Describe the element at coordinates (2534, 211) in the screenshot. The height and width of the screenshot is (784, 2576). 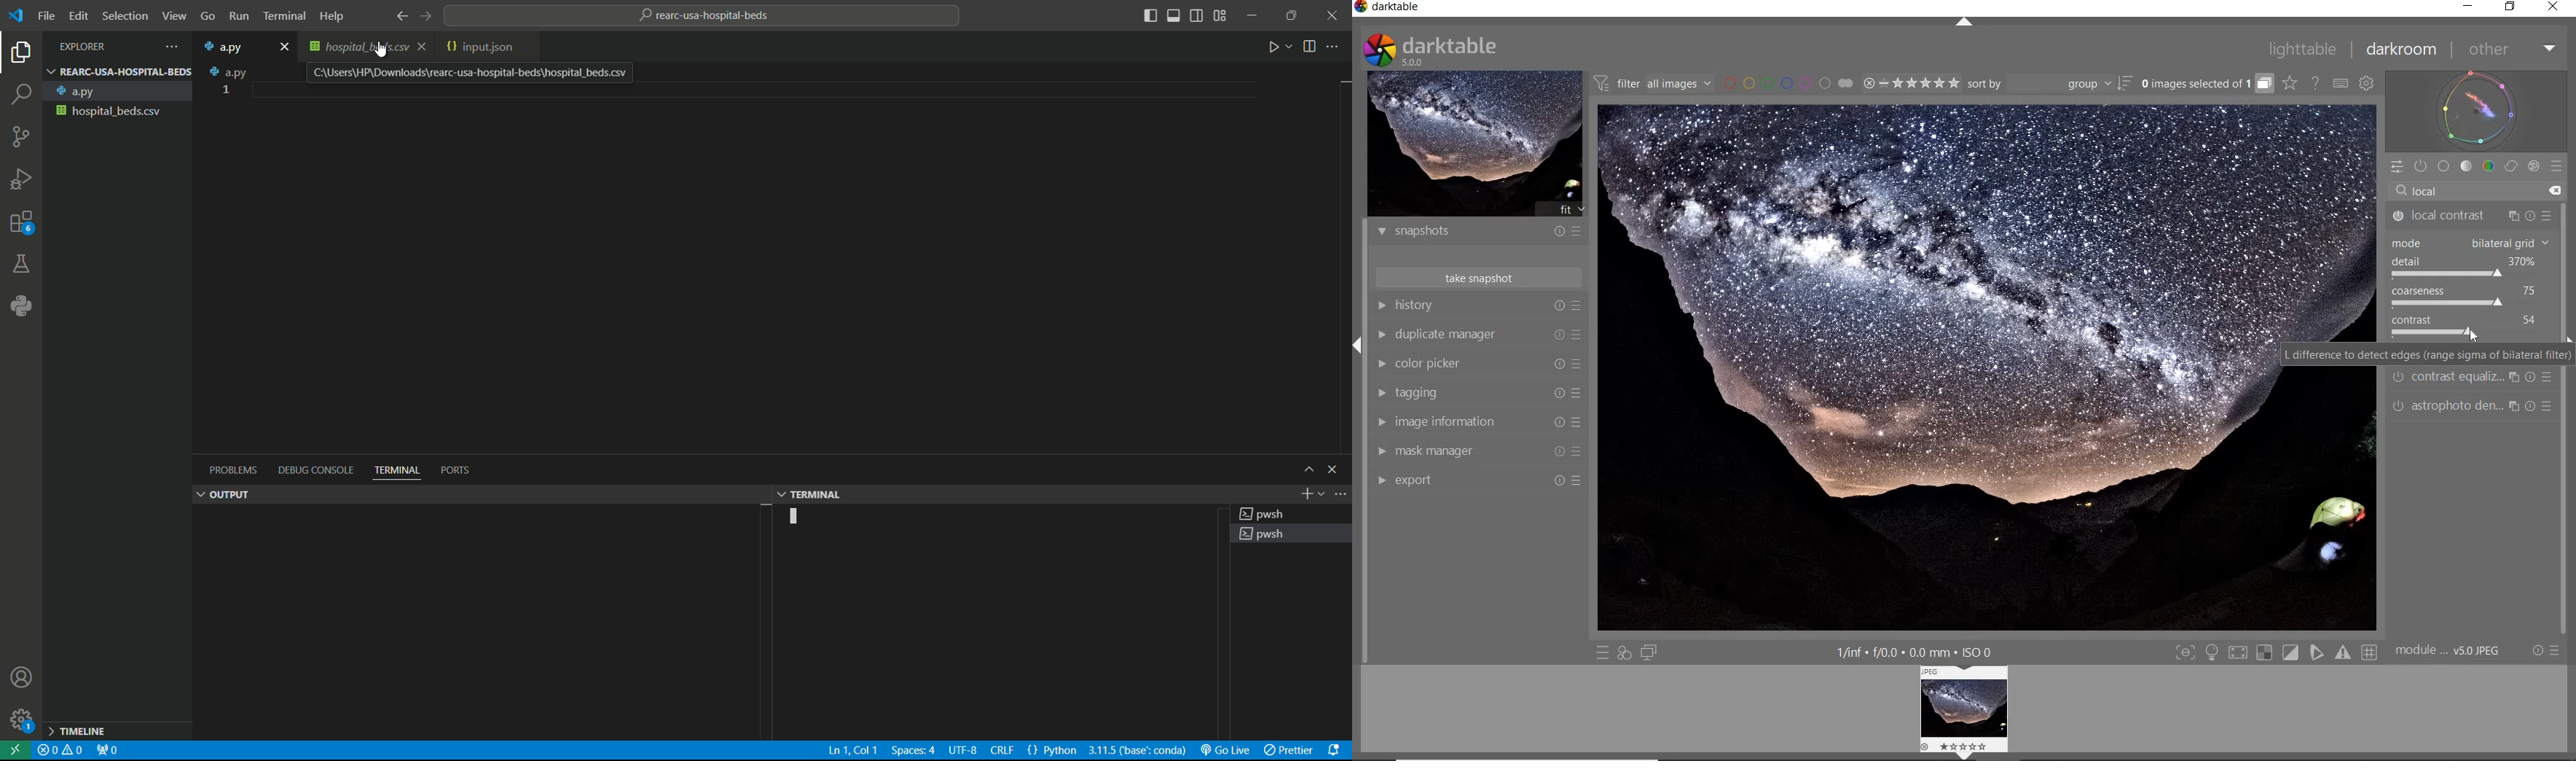
I see `reset parameters` at that location.